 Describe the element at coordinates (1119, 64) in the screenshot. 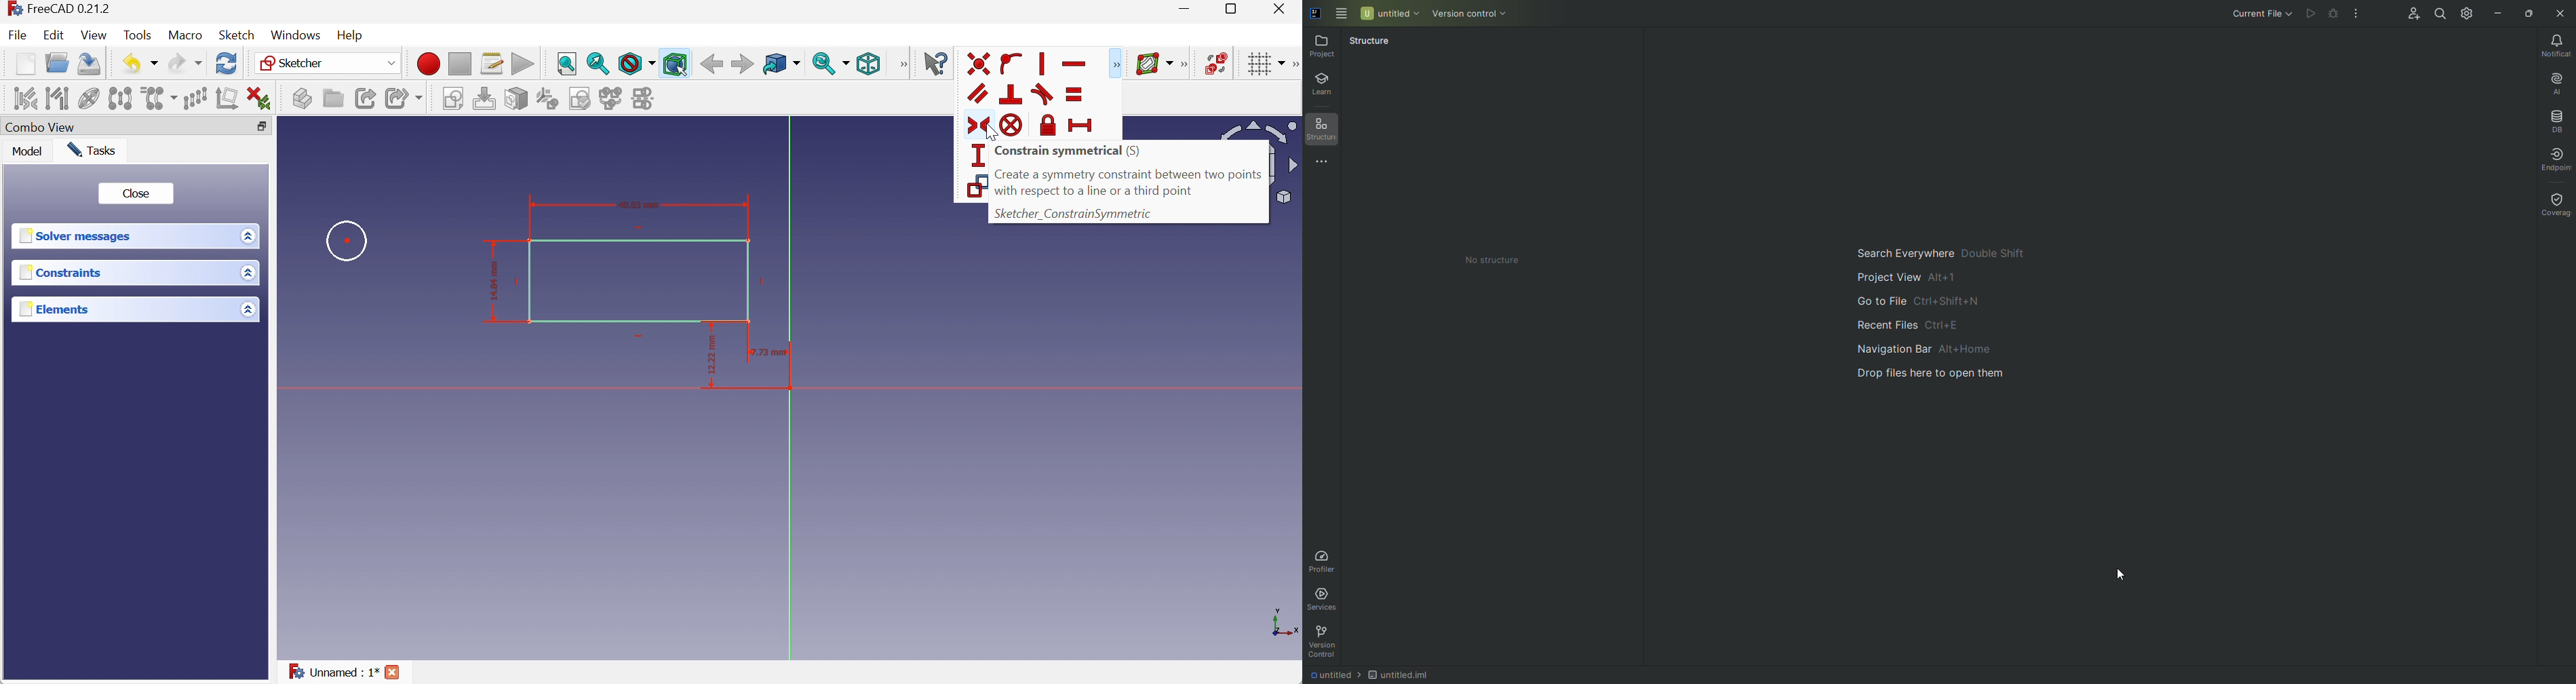

I see `[Sketcher constraints]` at that location.